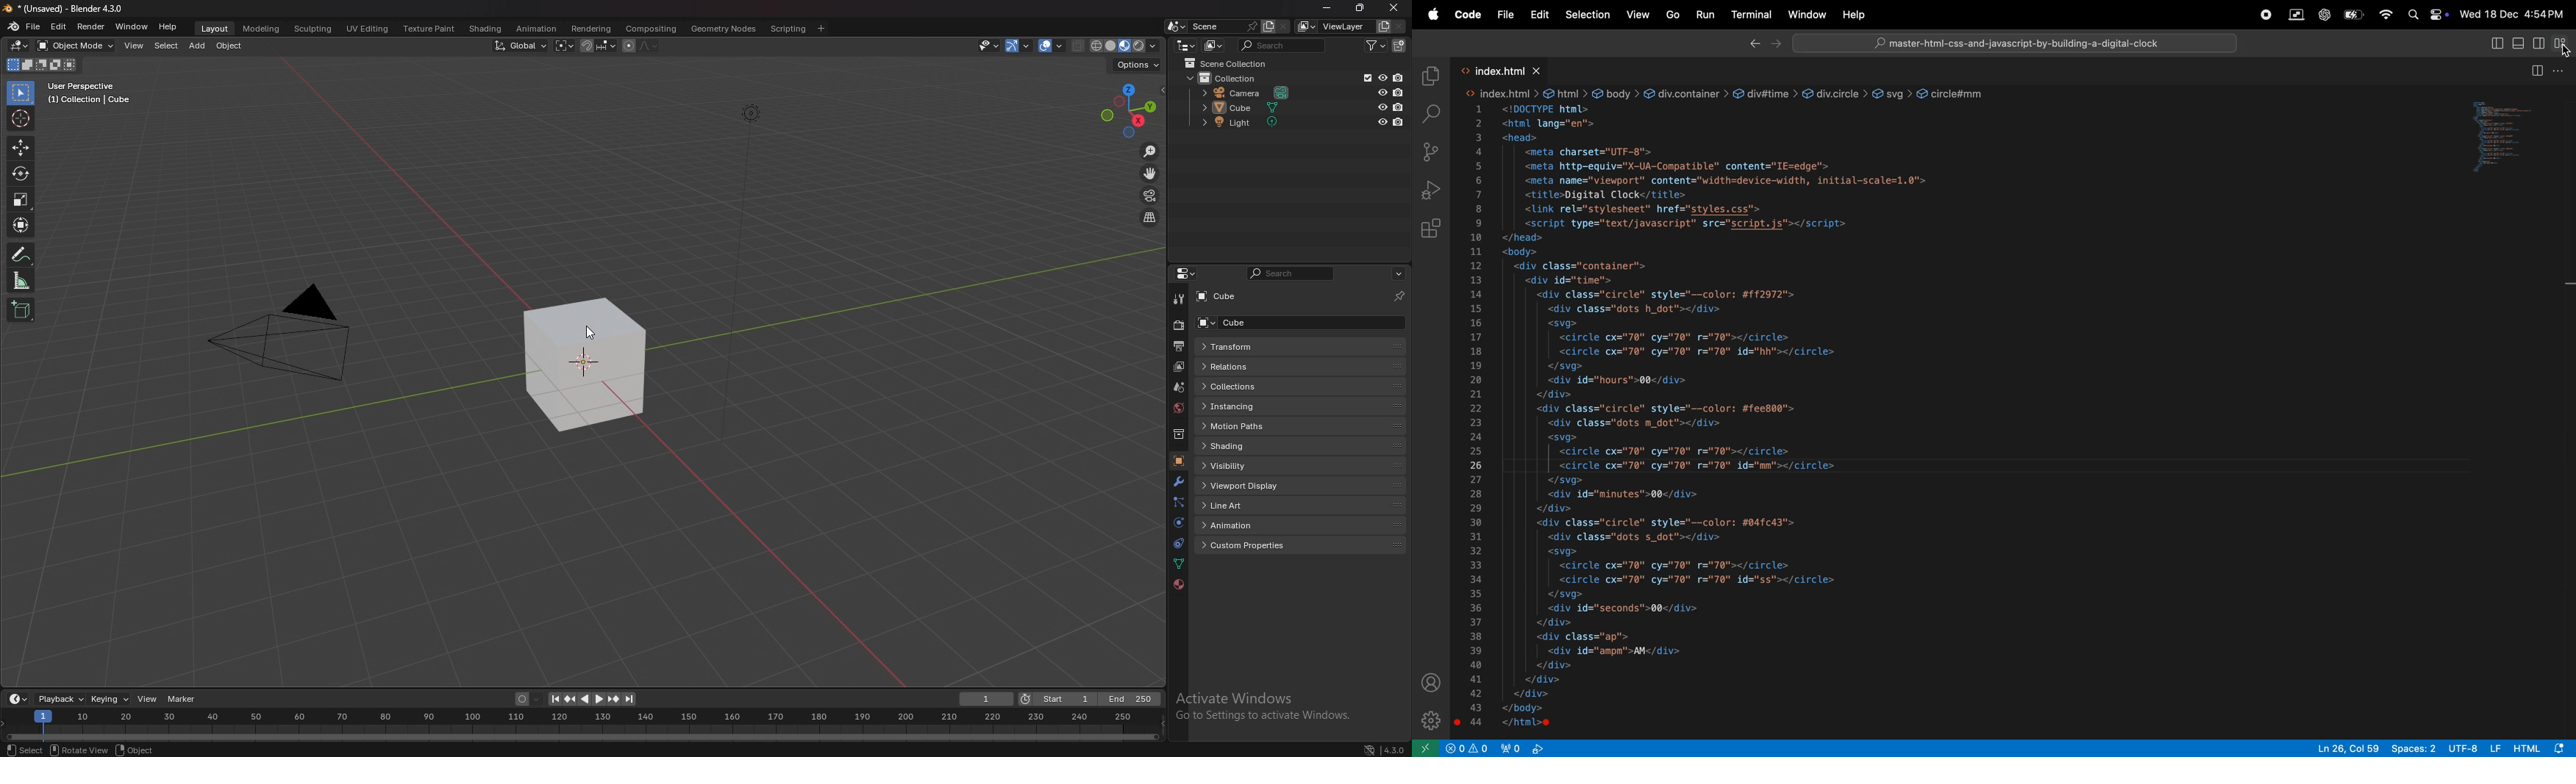 This screenshot has width=2576, height=784. I want to click on options, so click(1398, 273).